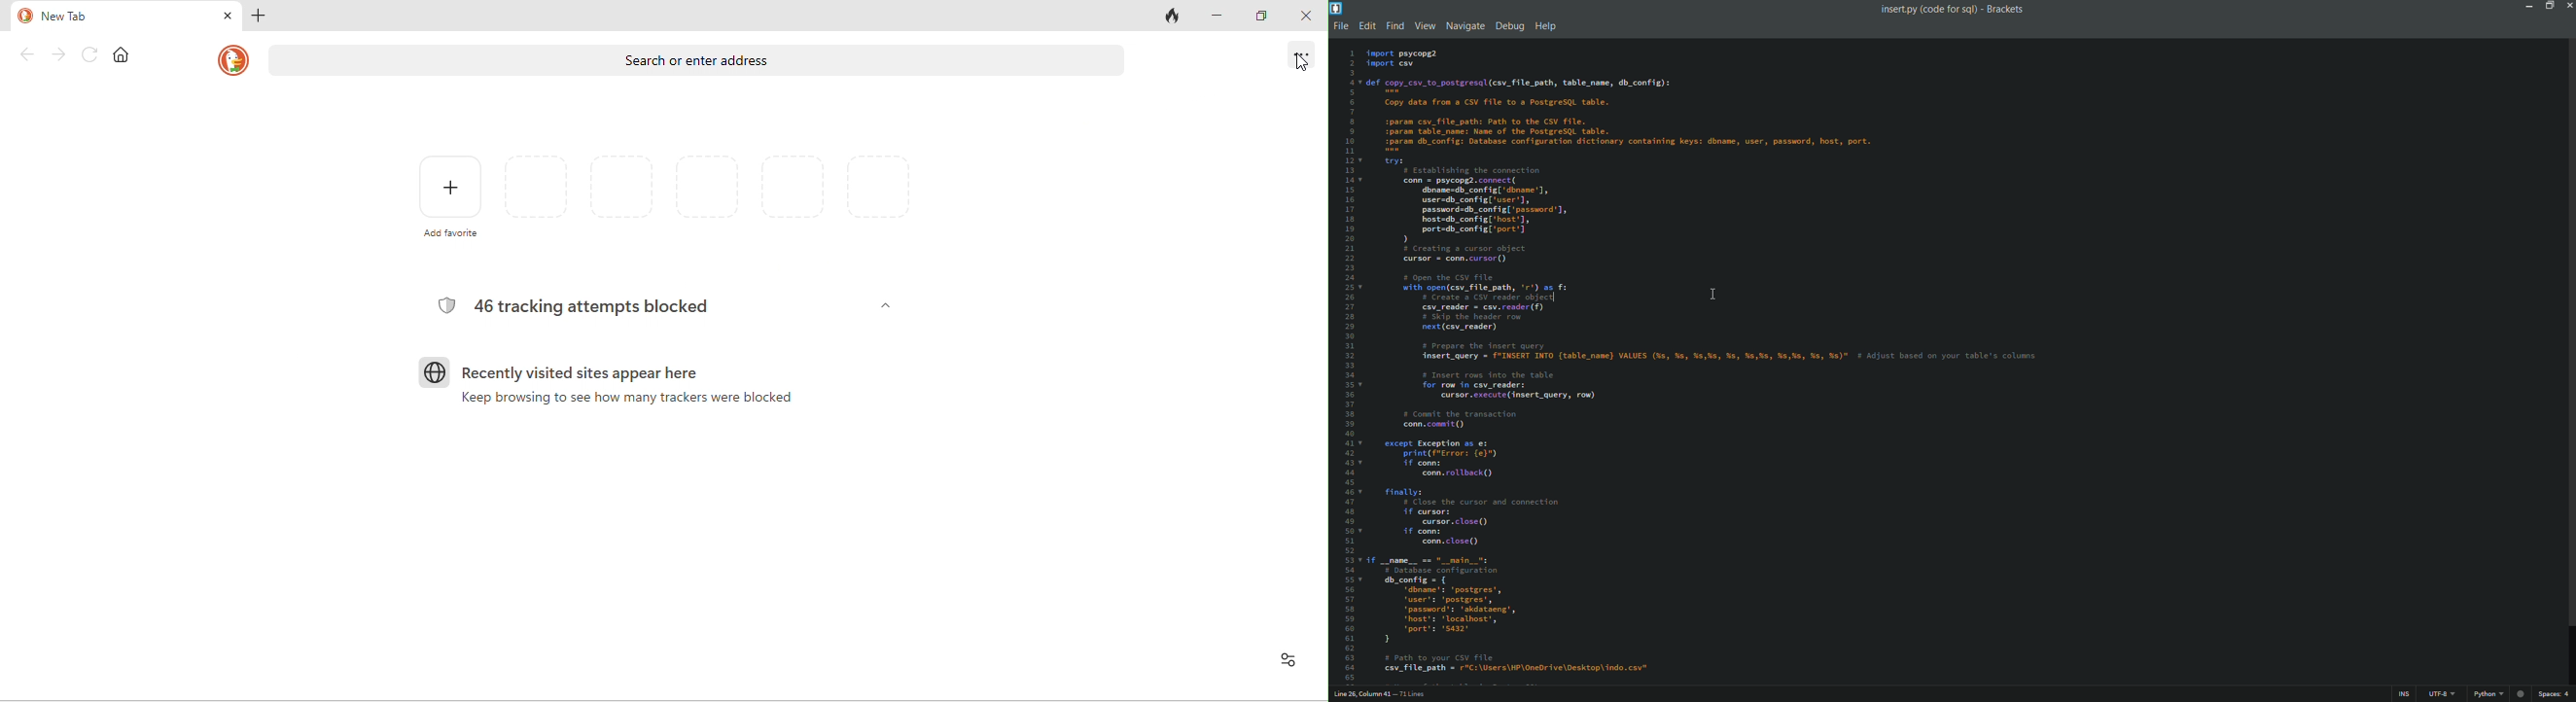  Describe the element at coordinates (1412, 694) in the screenshot. I see `number of lines` at that location.